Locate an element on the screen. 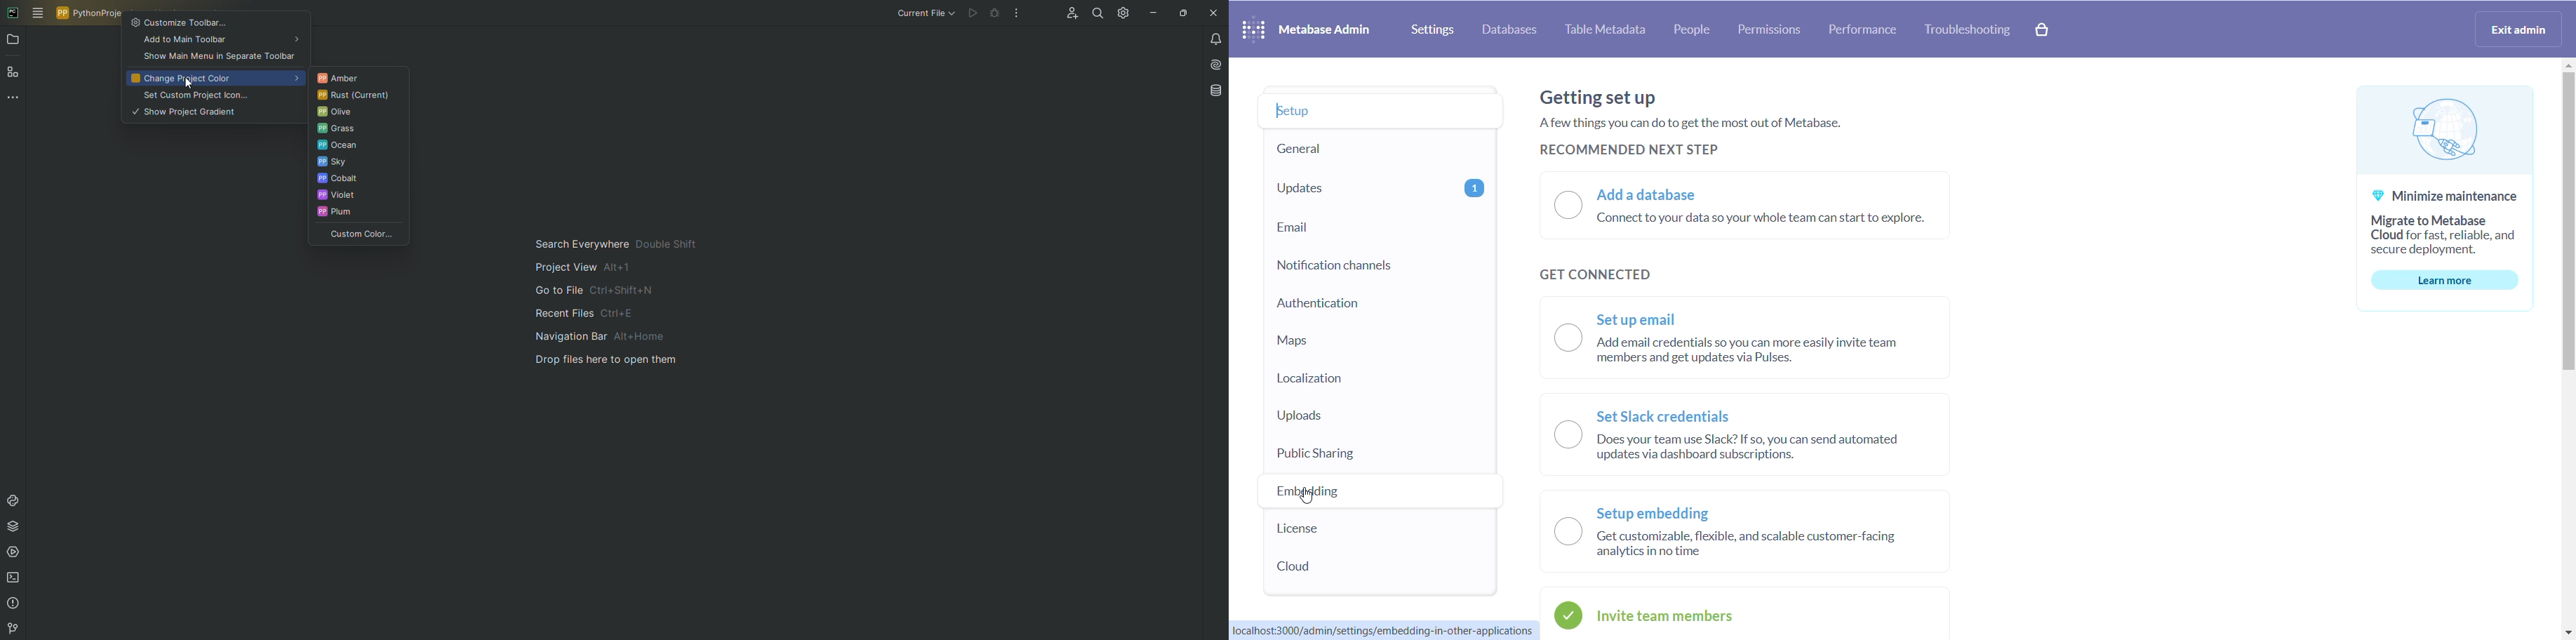 The image size is (2576, 644). Restore is located at coordinates (1181, 12).